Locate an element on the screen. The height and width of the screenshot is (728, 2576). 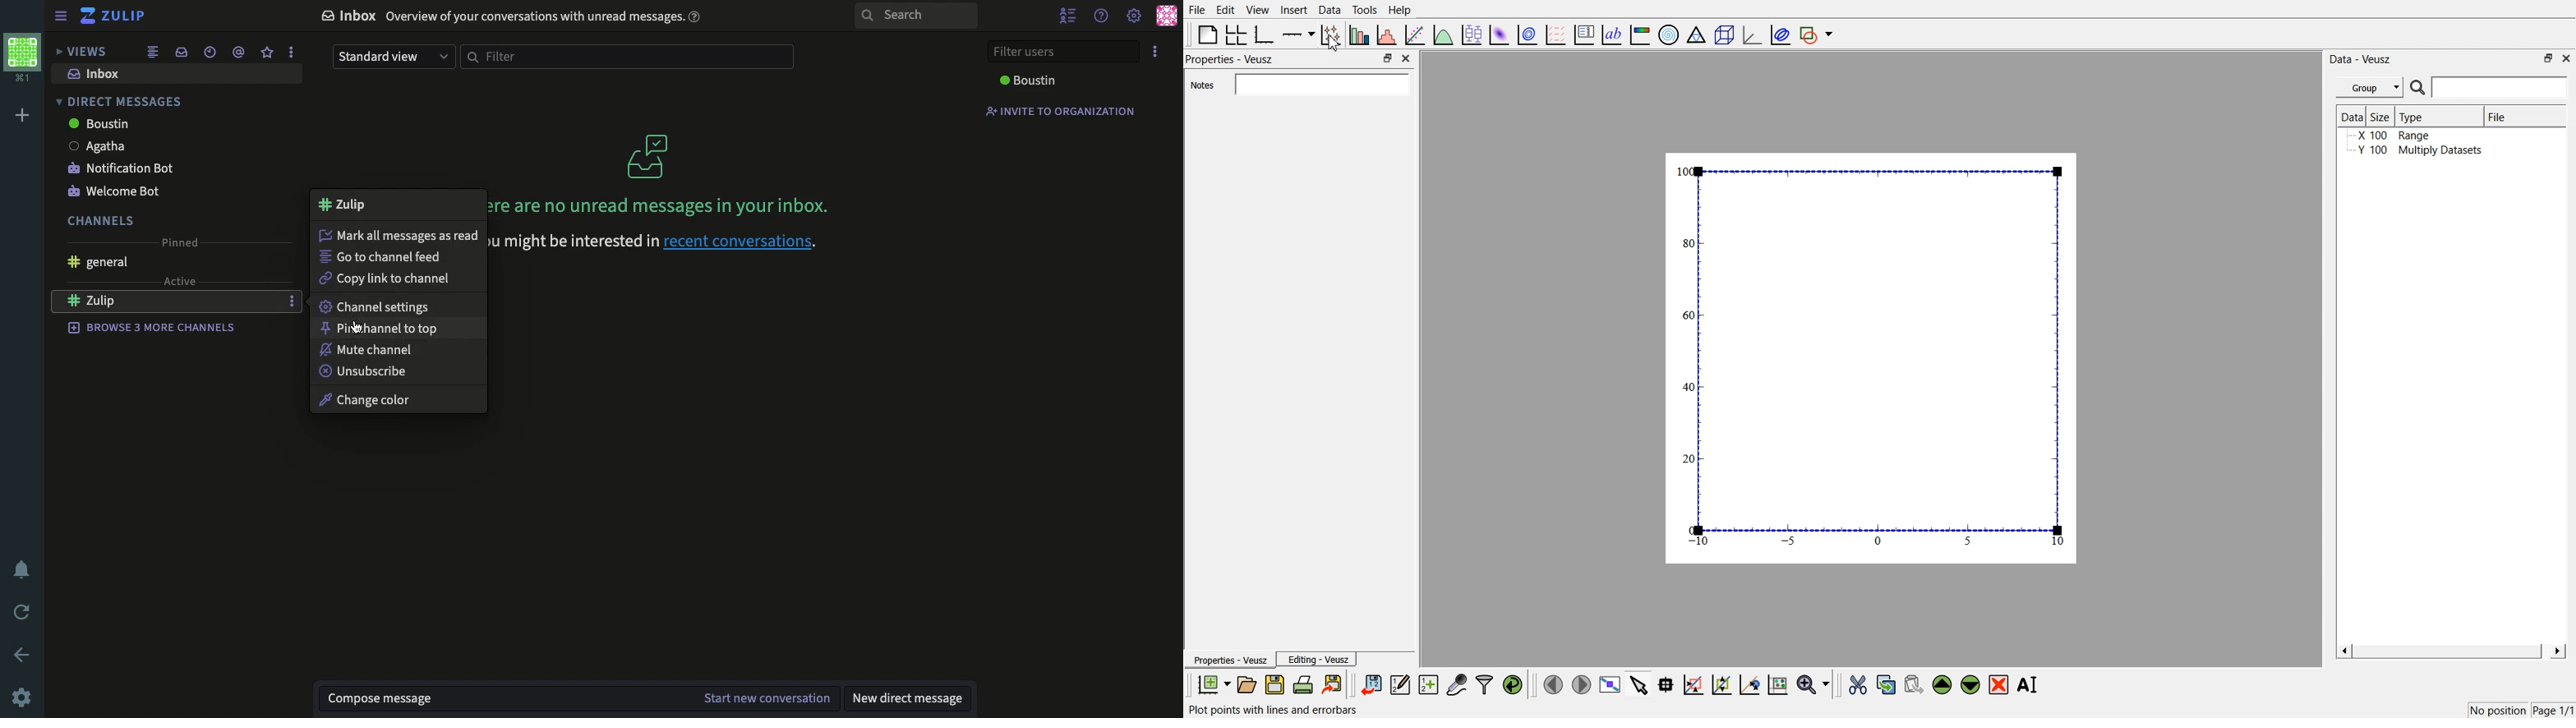
cut the selected widgets is located at coordinates (1856, 685).